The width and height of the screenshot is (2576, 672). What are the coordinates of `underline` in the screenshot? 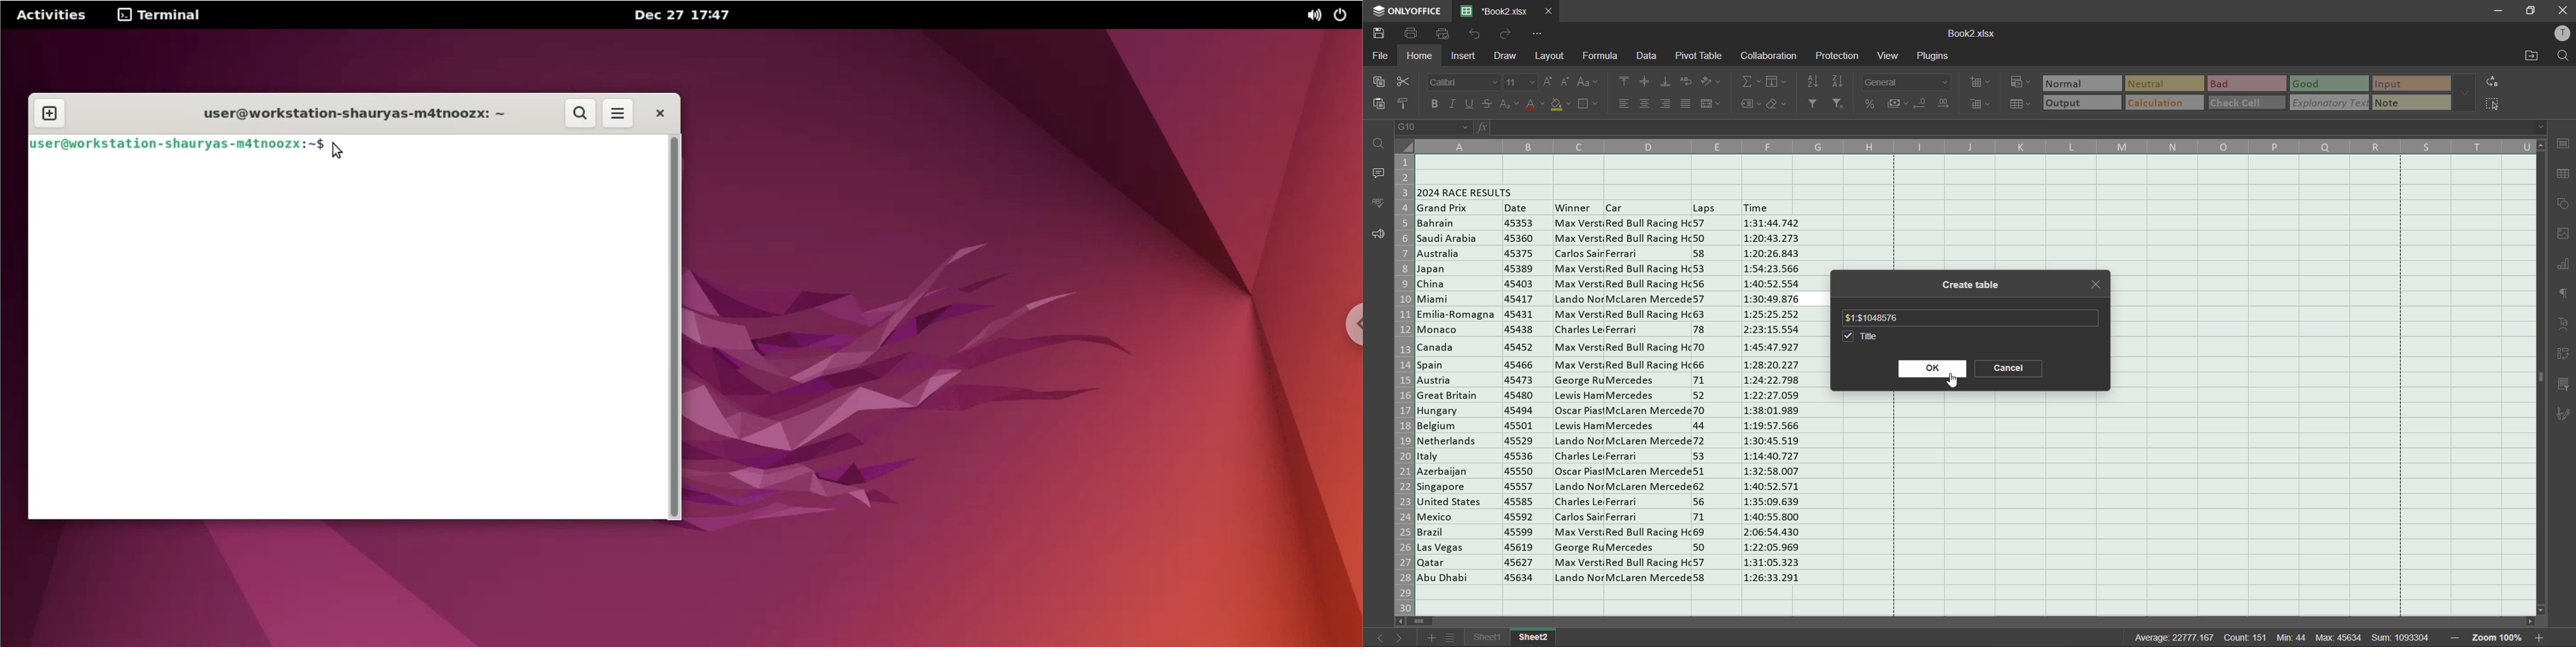 It's located at (1470, 105).